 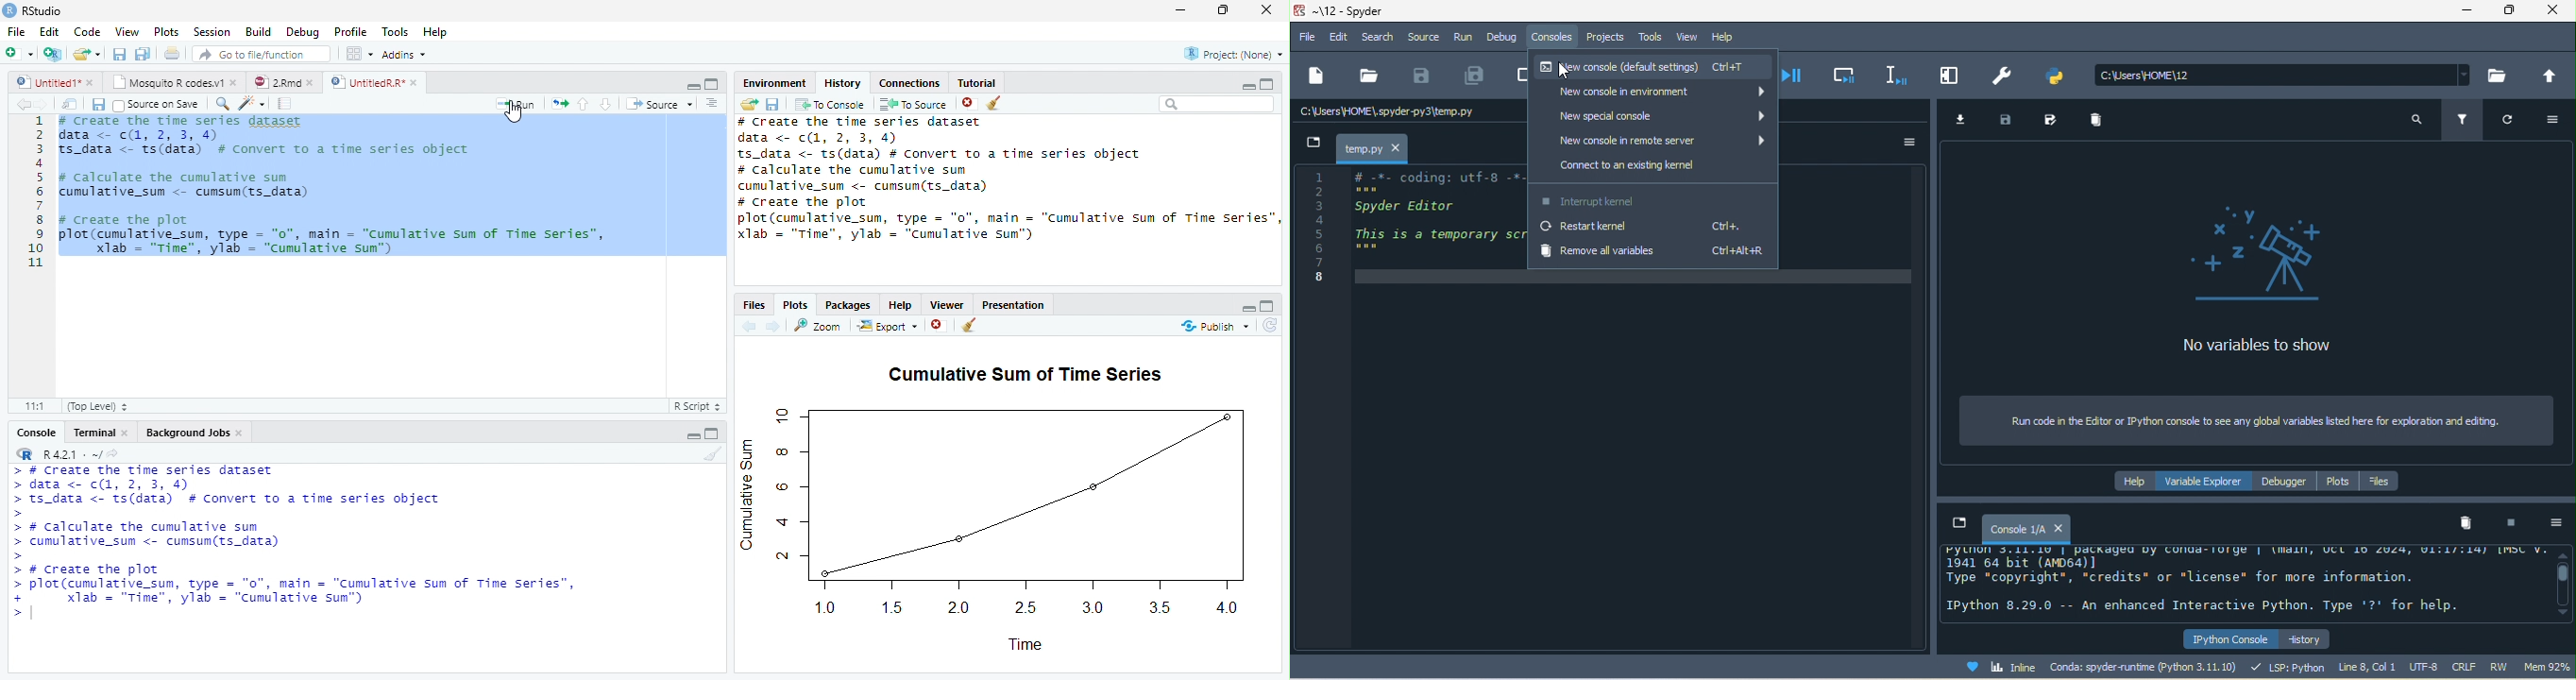 What do you see at coordinates (1424, 37) in the screenshot?
I see `source` at bounding box center [1424, 37].